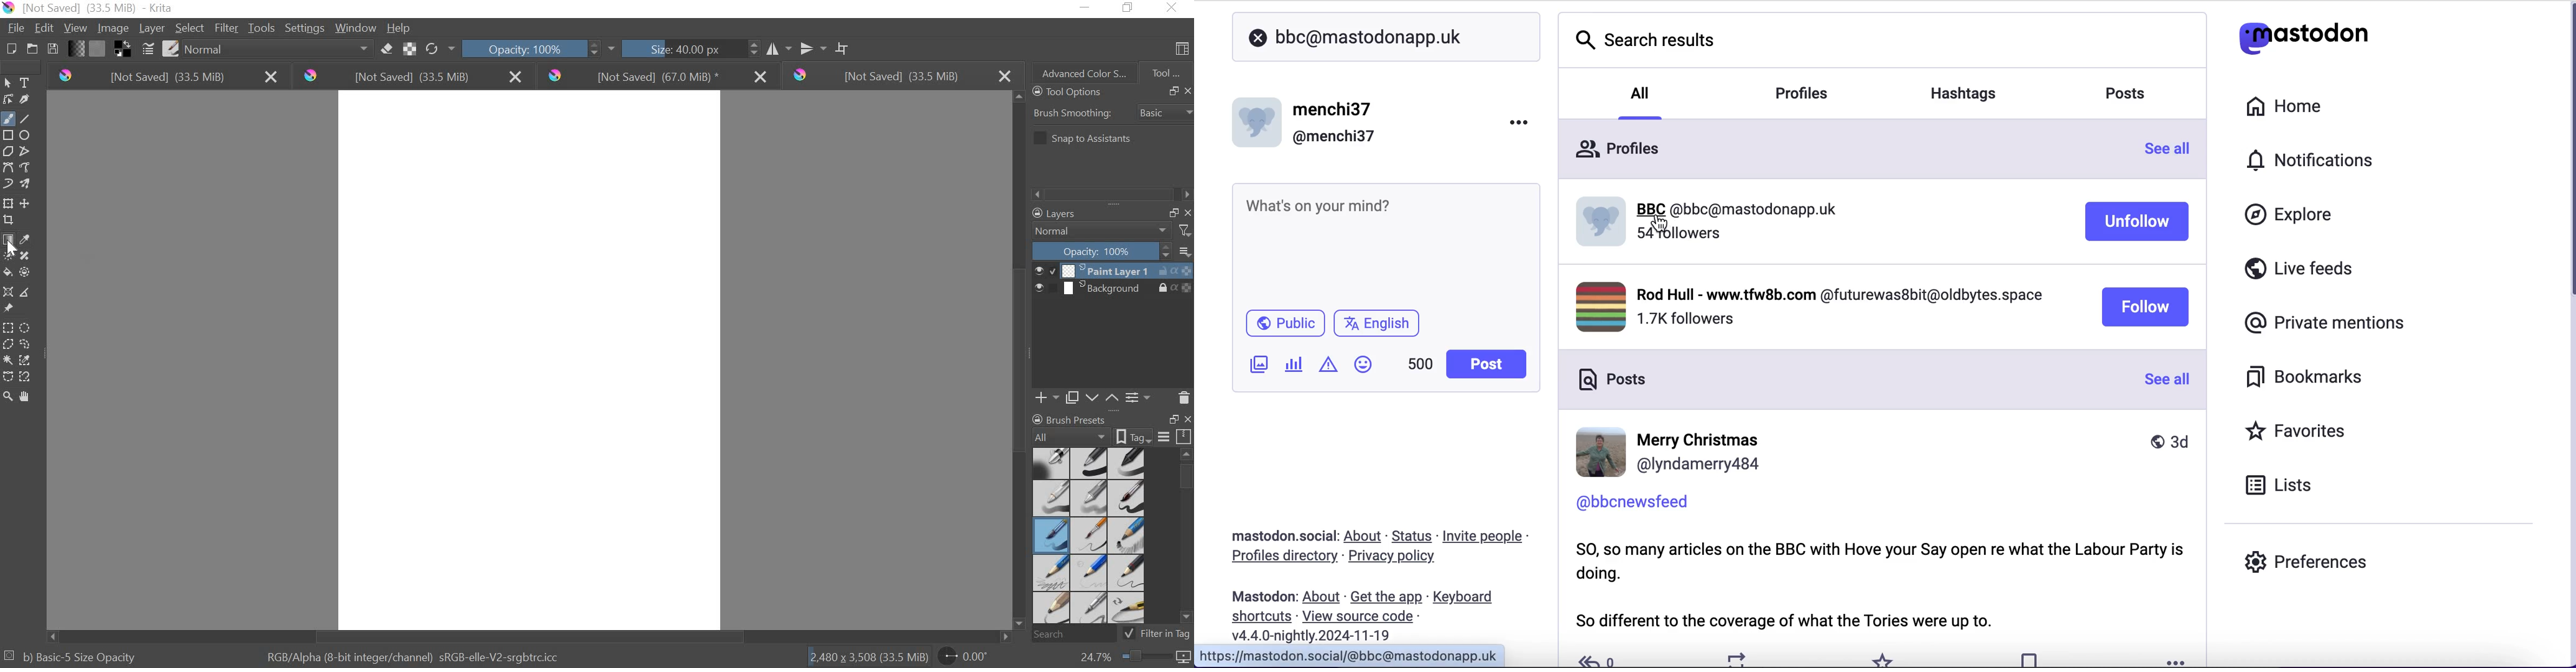 The image size is (2576, 672). Describe the element at coordinates (1365, 536) in the screenshot. I see `about` at that location.